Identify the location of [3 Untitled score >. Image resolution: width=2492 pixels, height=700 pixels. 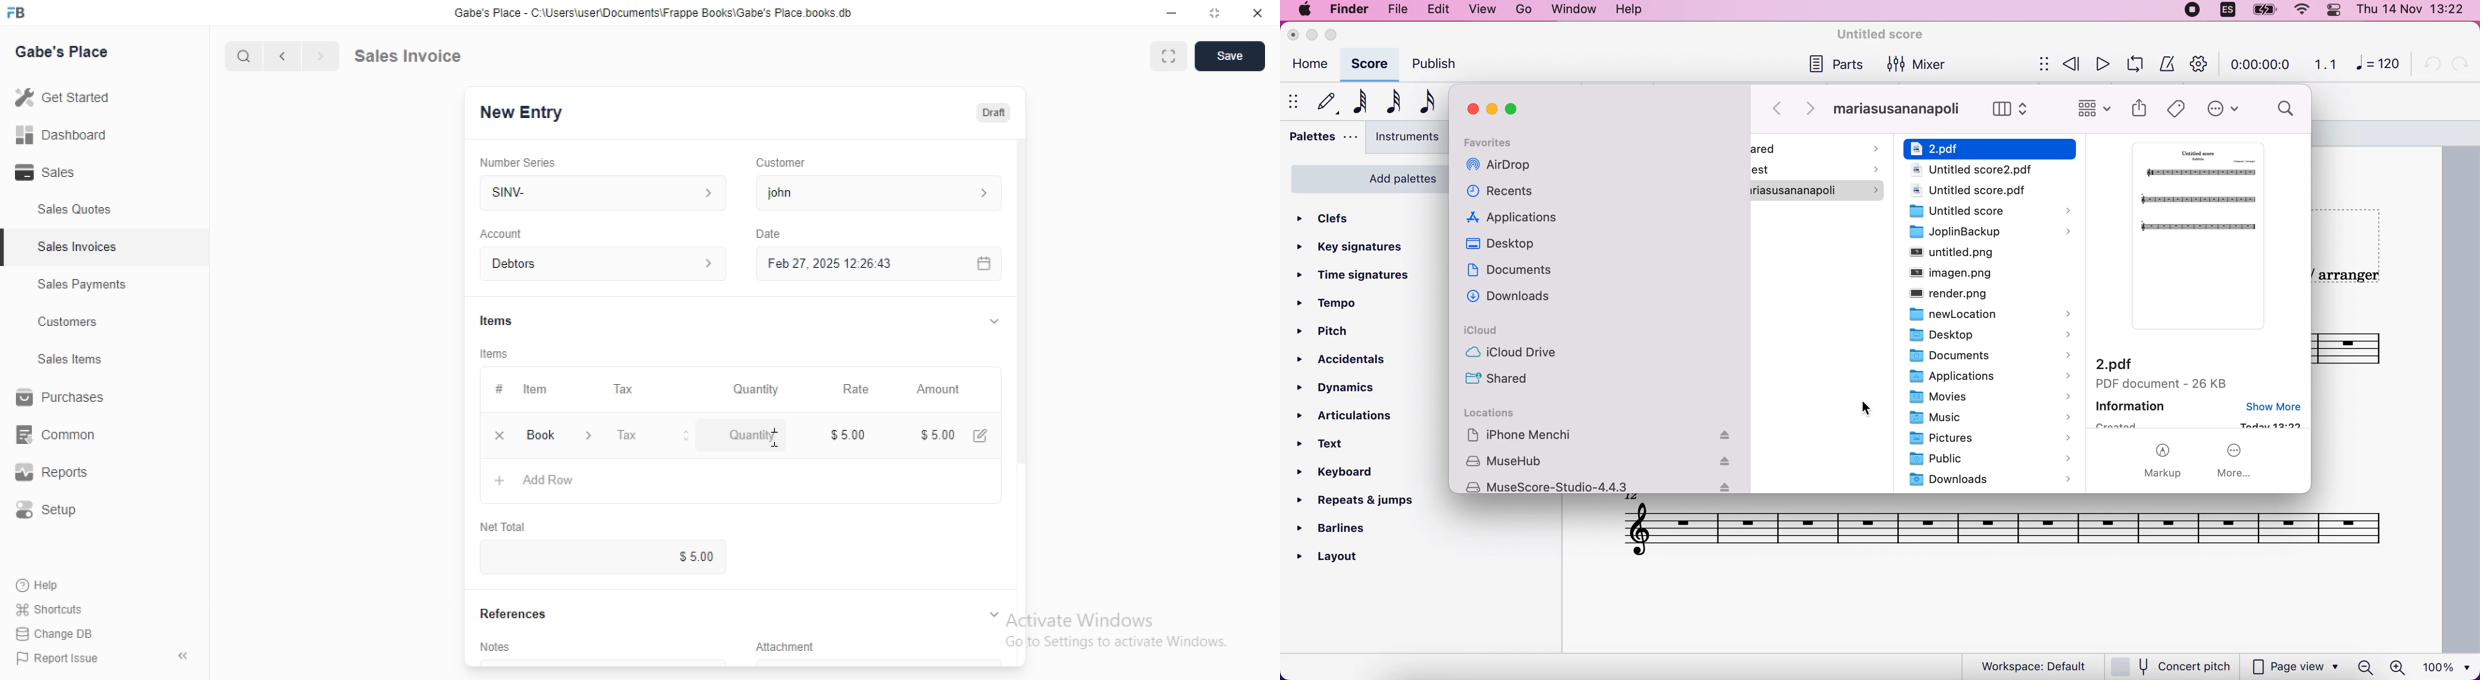
(1986, 212).